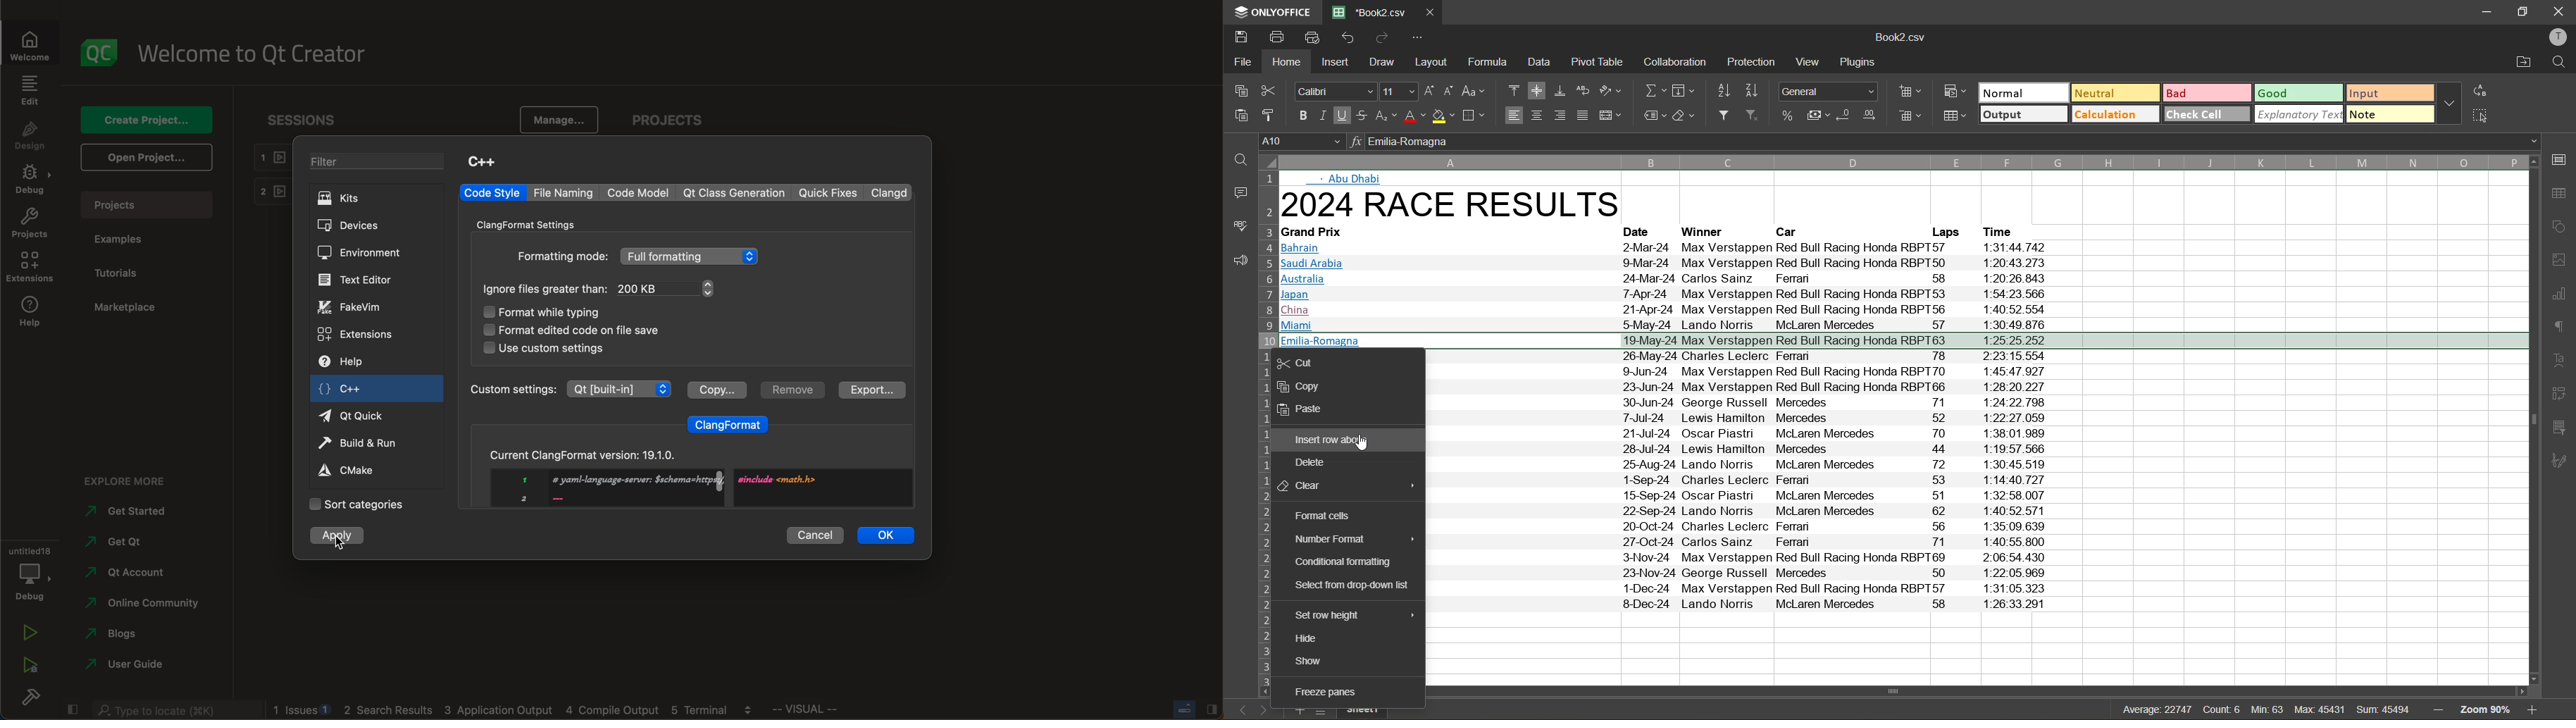 The image size is (2576, 728). I want to click on zoom in, so click(2535, 710).